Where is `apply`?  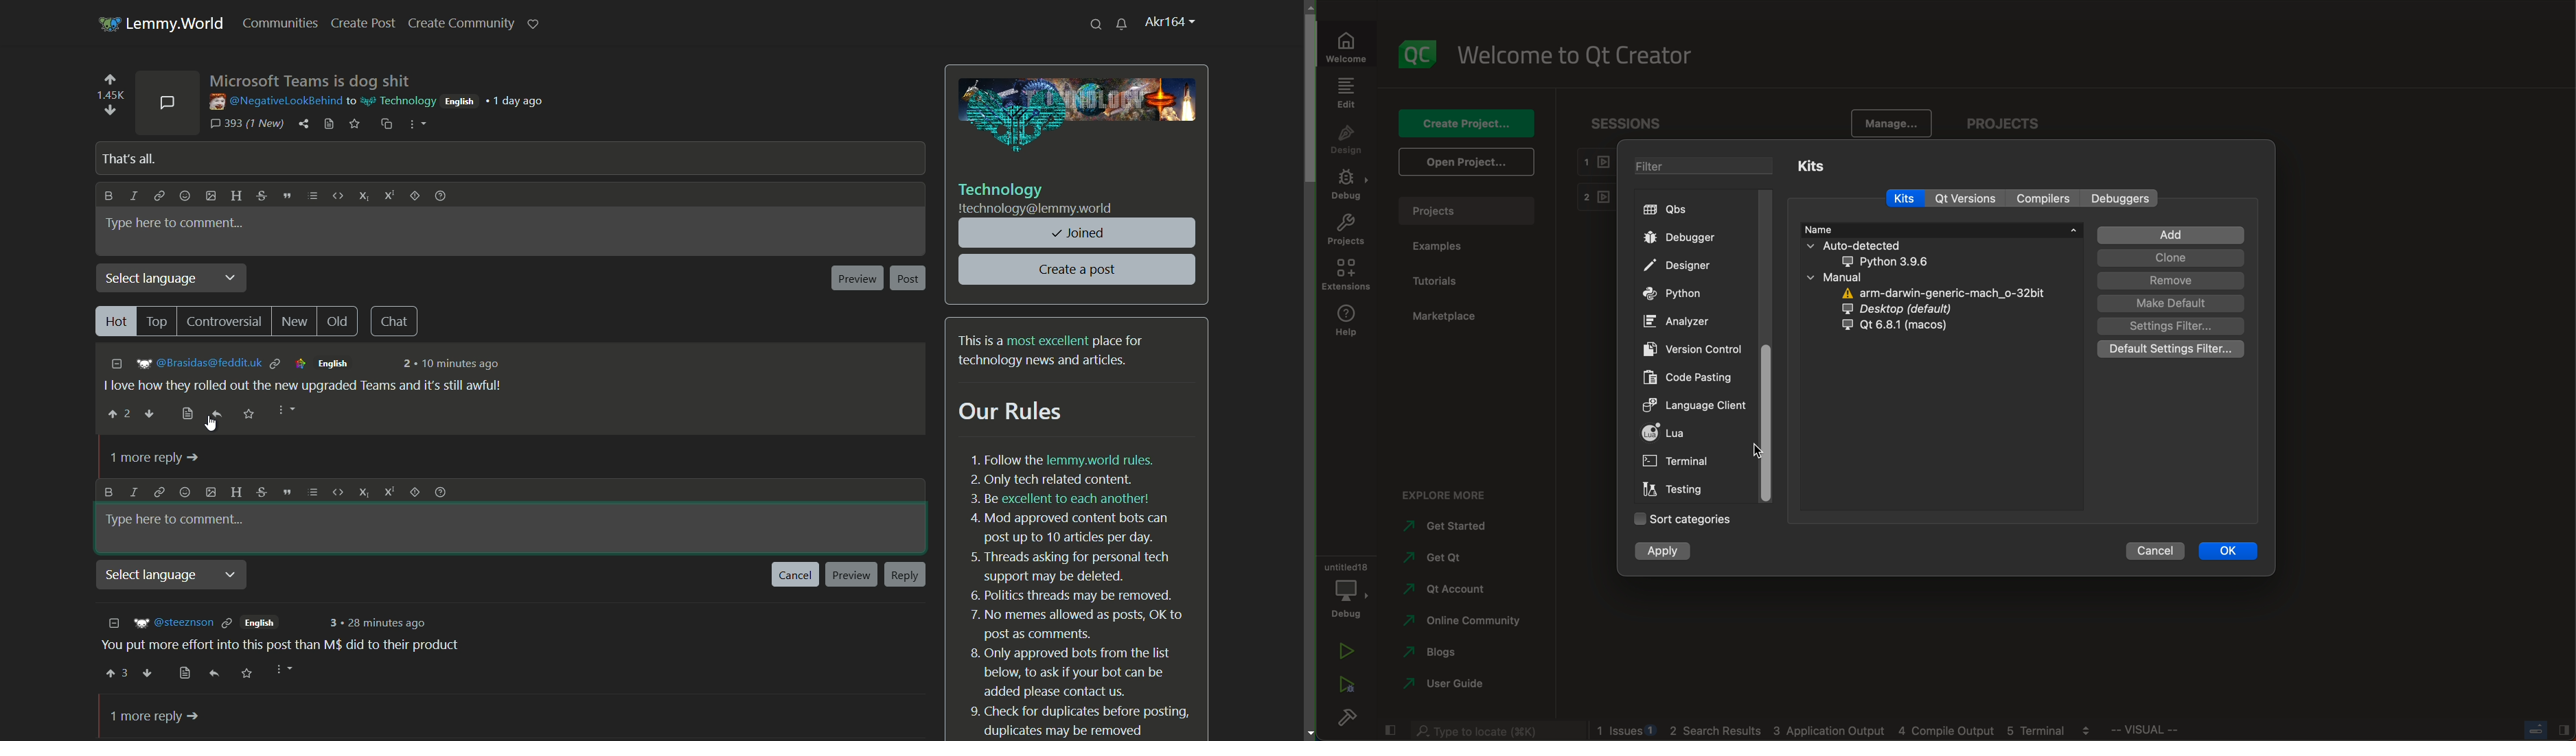 apply is located at coordinates (1674, 553).